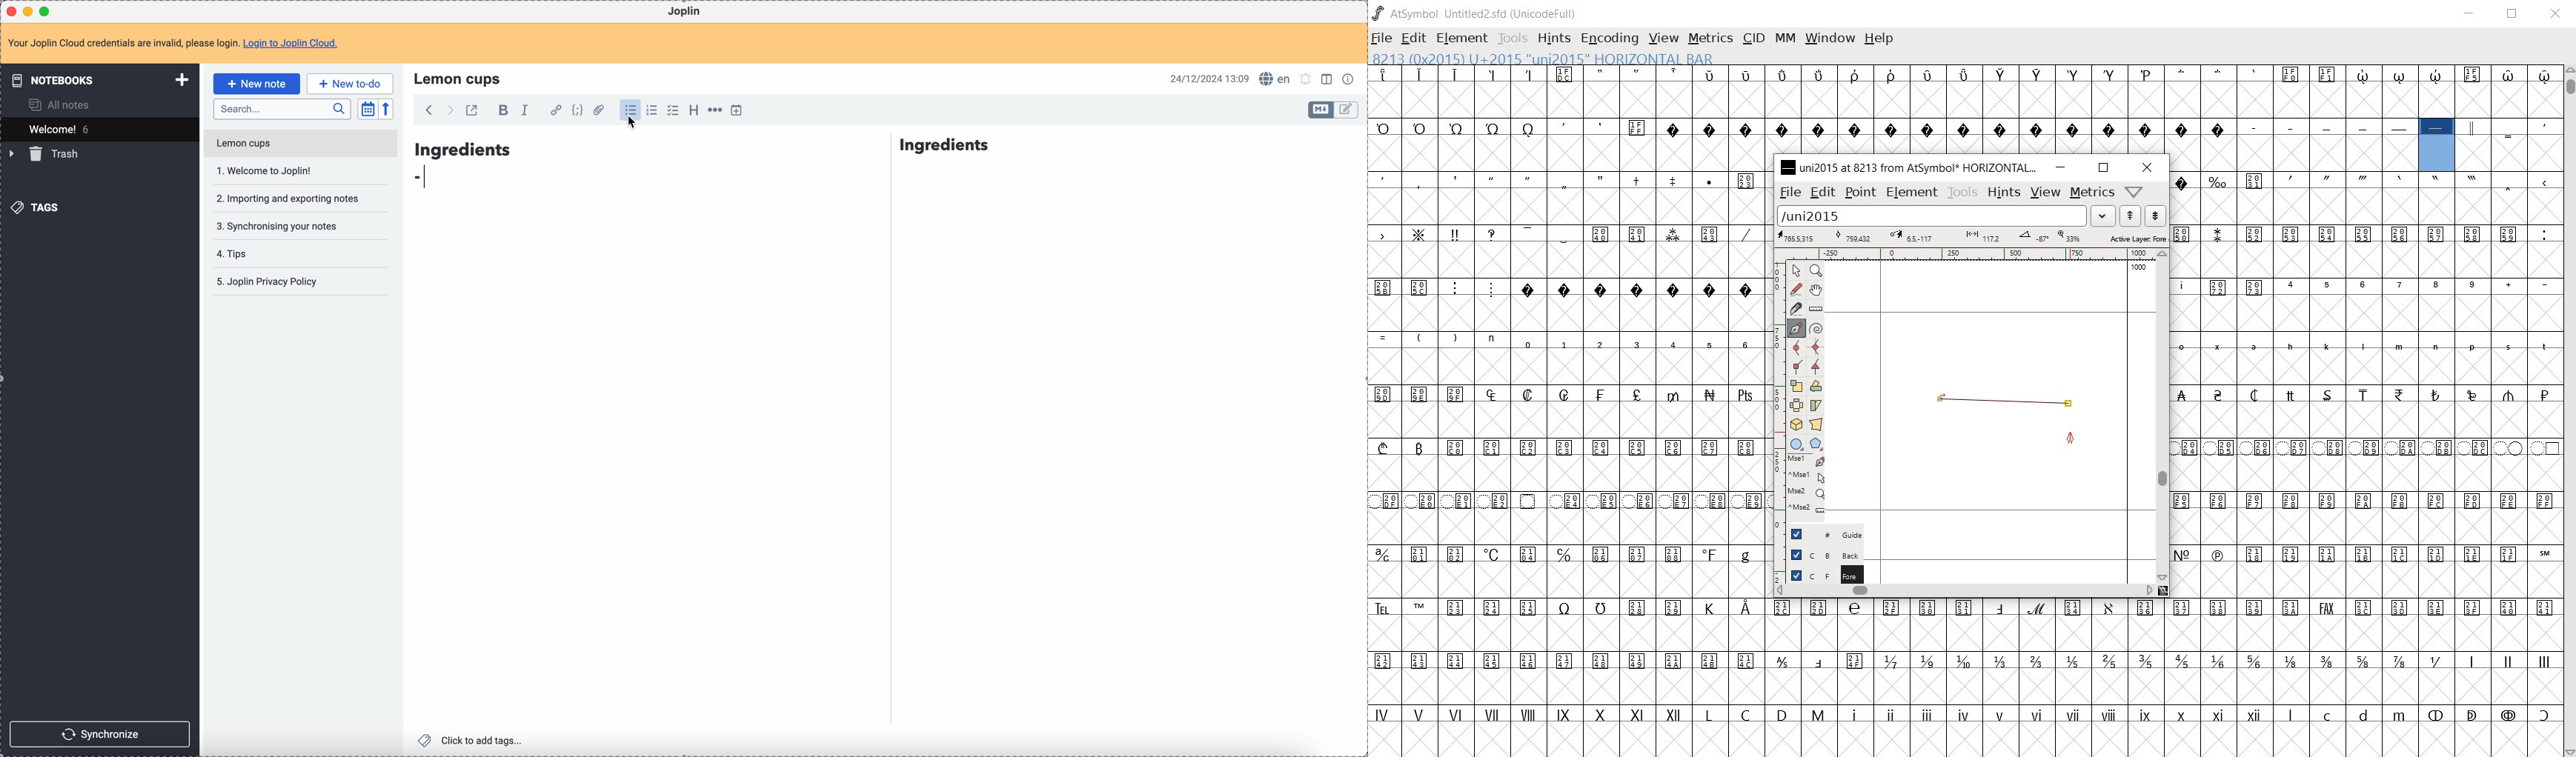 This screenshot has height=784, width=2576. I want to click on Active Layer: Fore, so click(1971, 239).